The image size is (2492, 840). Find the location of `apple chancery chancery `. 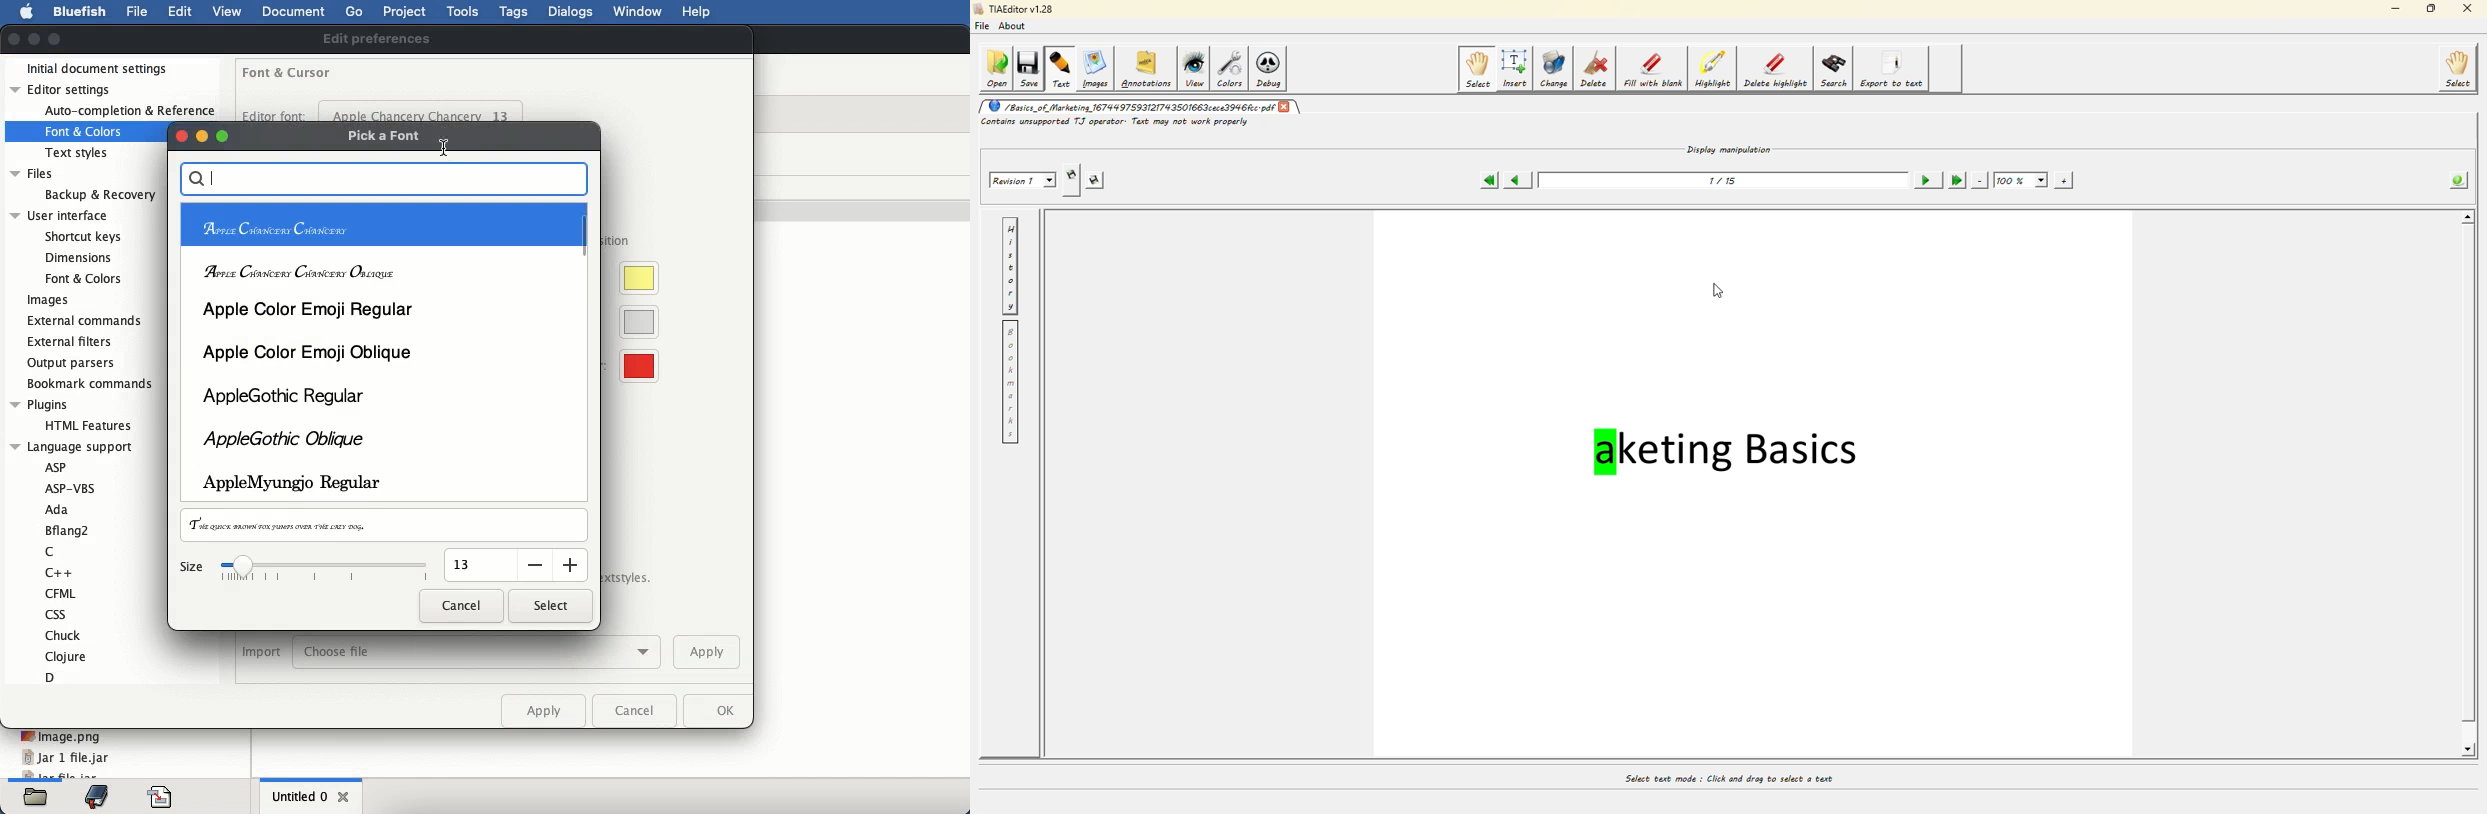

apple chancery chancery  is located at coordinates (424, 112).